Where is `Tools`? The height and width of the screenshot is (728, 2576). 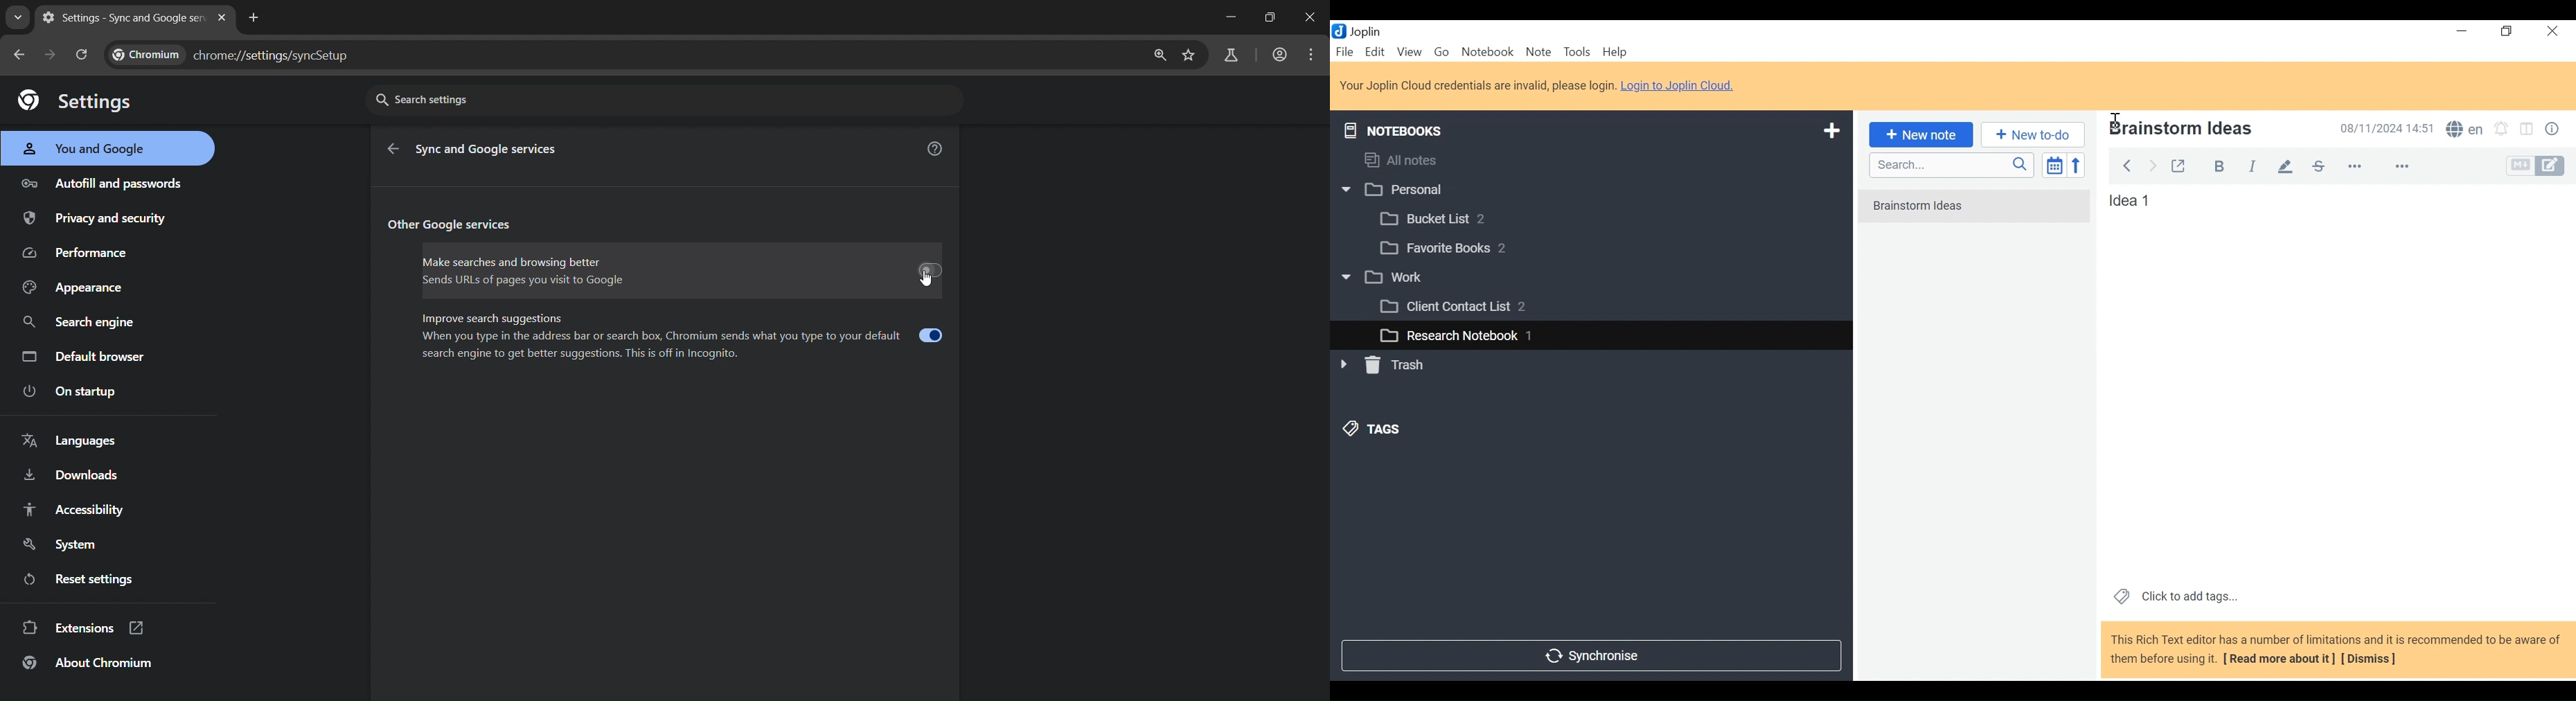 Tools is located at coordinates (1576, 52).